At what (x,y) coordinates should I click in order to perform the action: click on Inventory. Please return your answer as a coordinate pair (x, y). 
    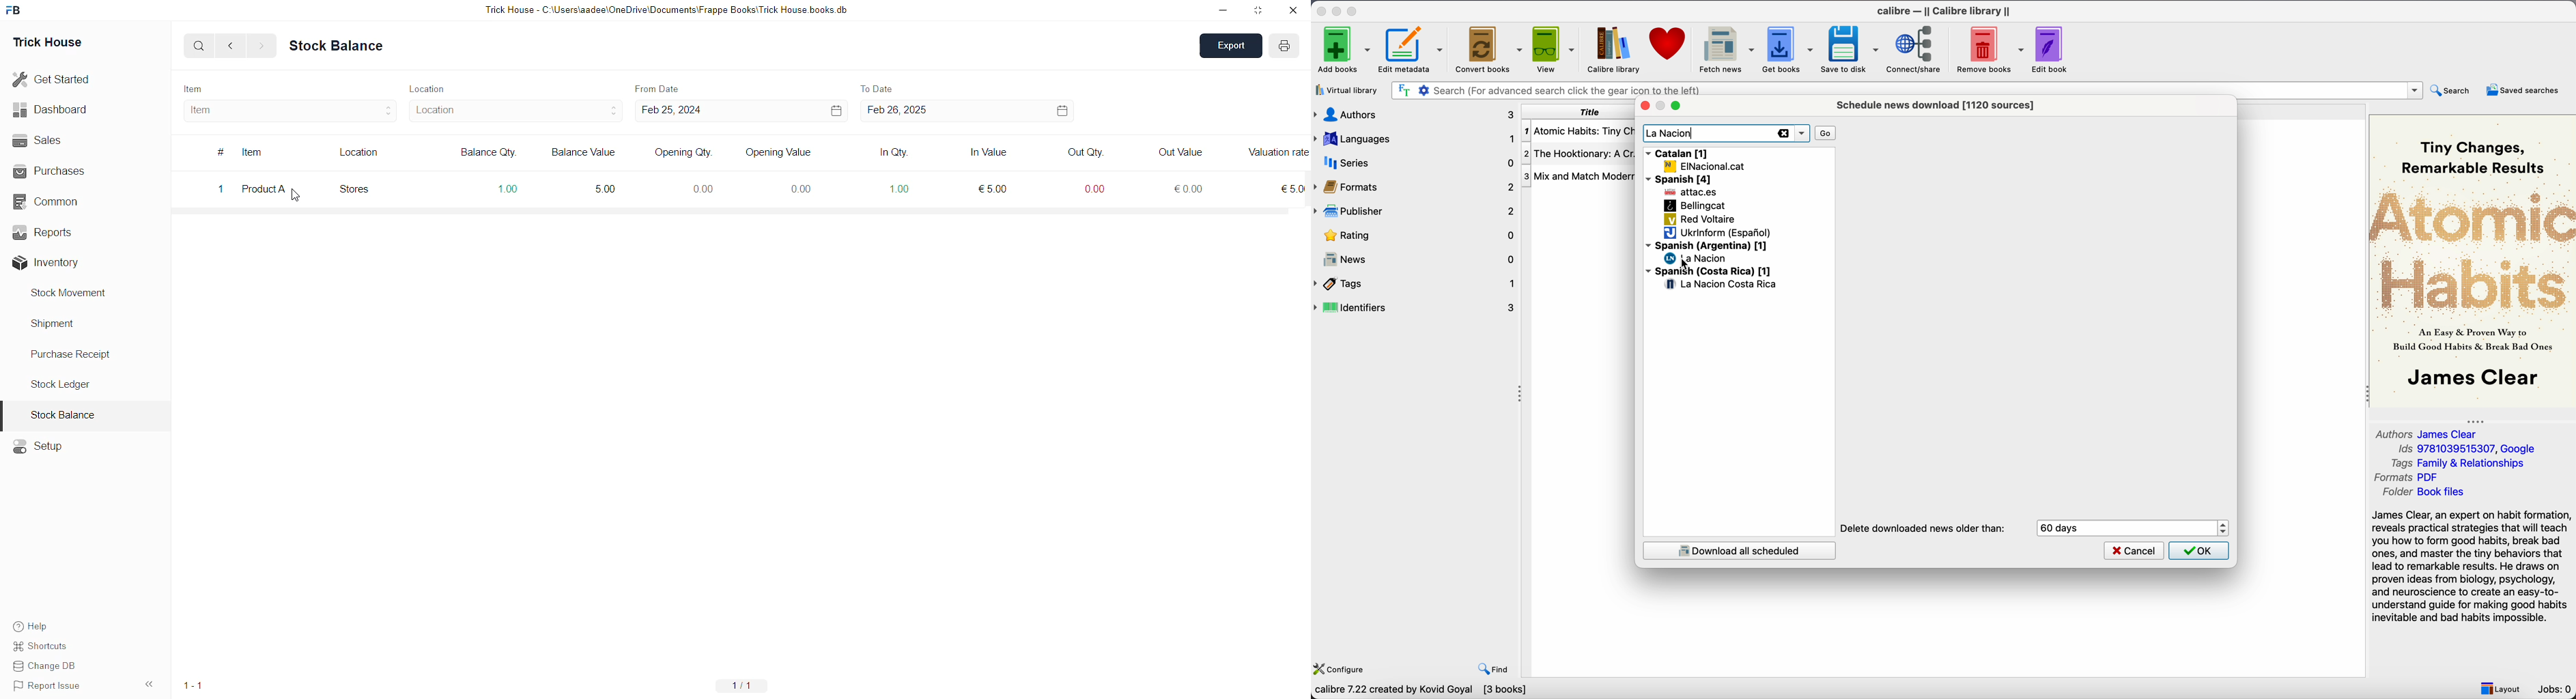
    Looking at the image, I should click on (48, 266).